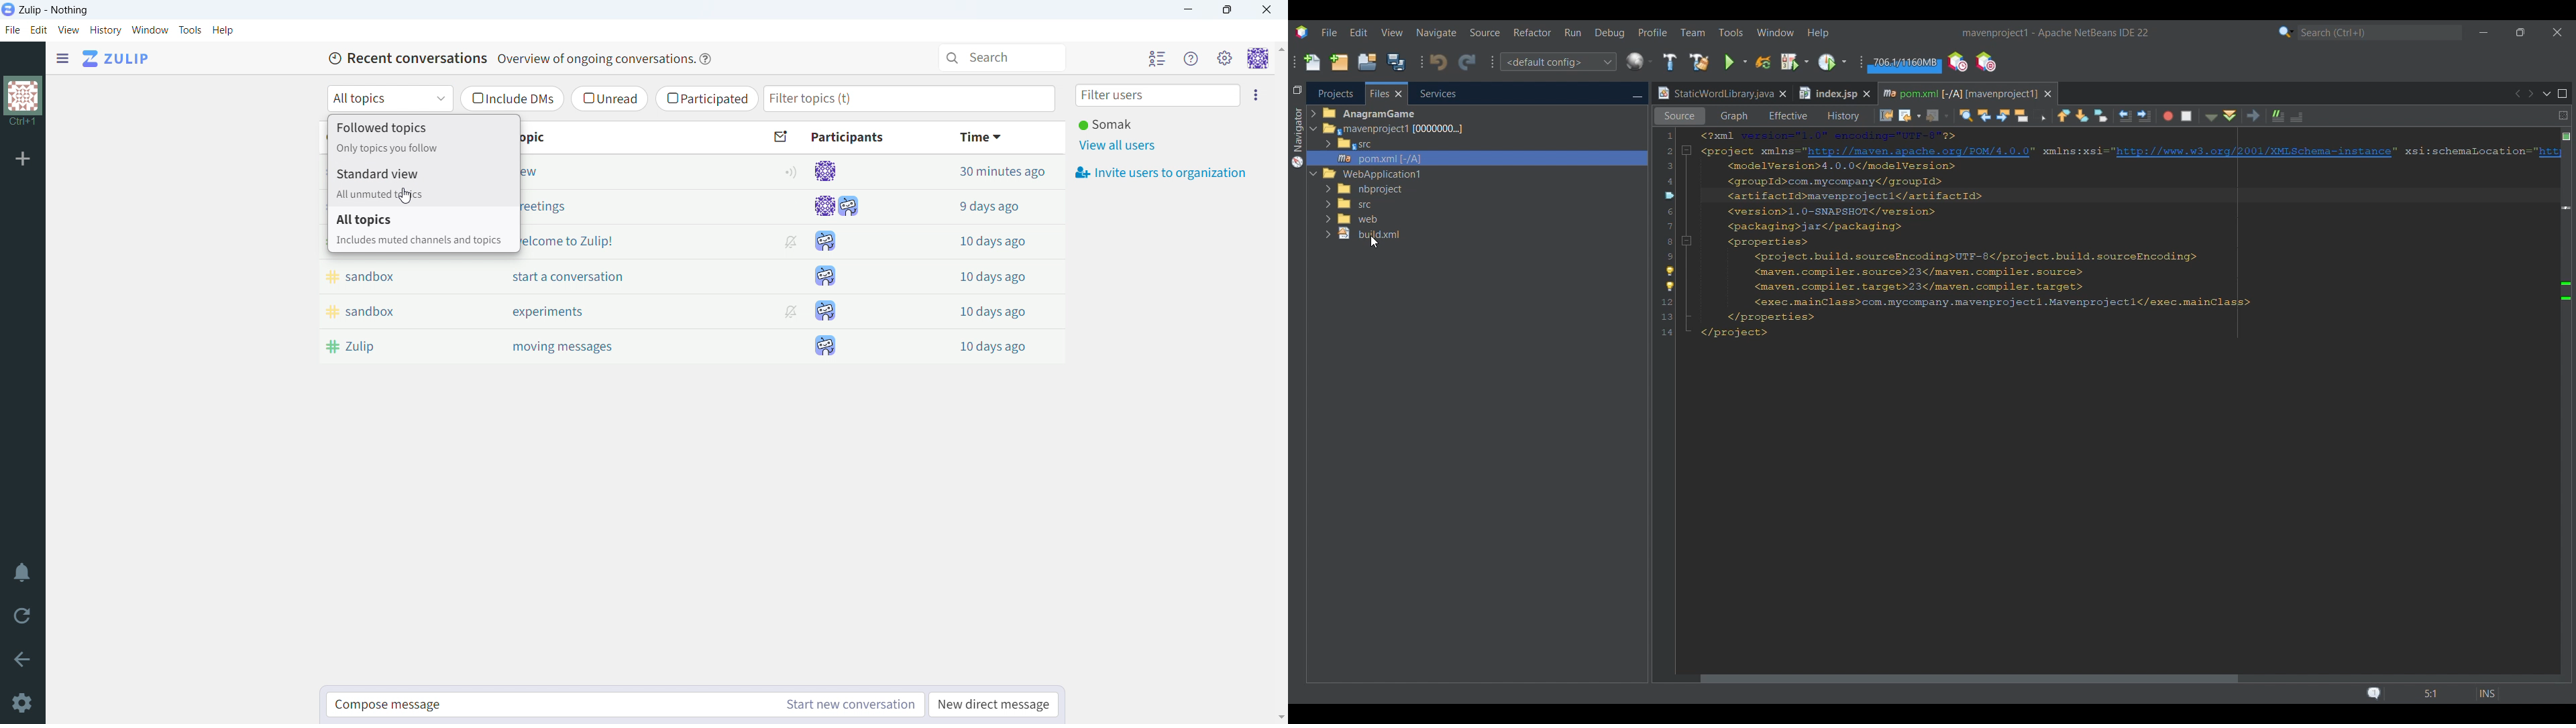 Image resolution: width=2576 pixels, height=728 pixels. I want to click on help menu, so click(1191, 58).